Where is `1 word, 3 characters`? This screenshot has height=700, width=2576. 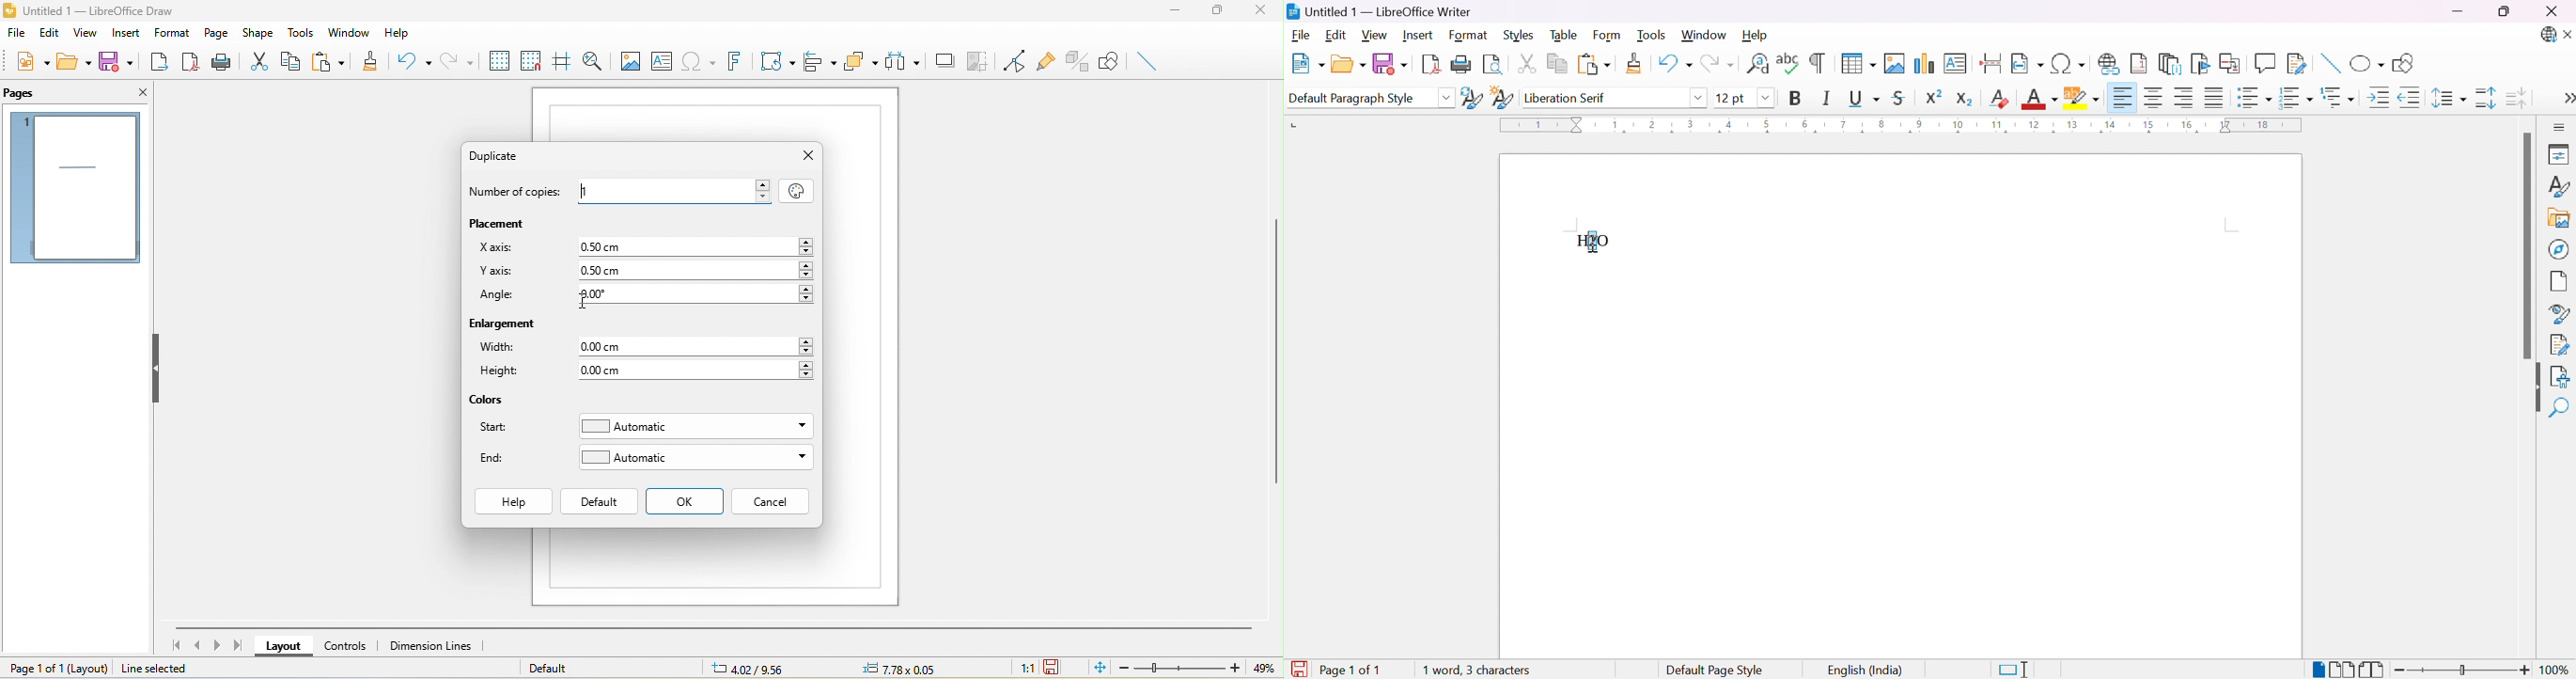
1 word, 3 characters is located at coordinates (1474, 669).